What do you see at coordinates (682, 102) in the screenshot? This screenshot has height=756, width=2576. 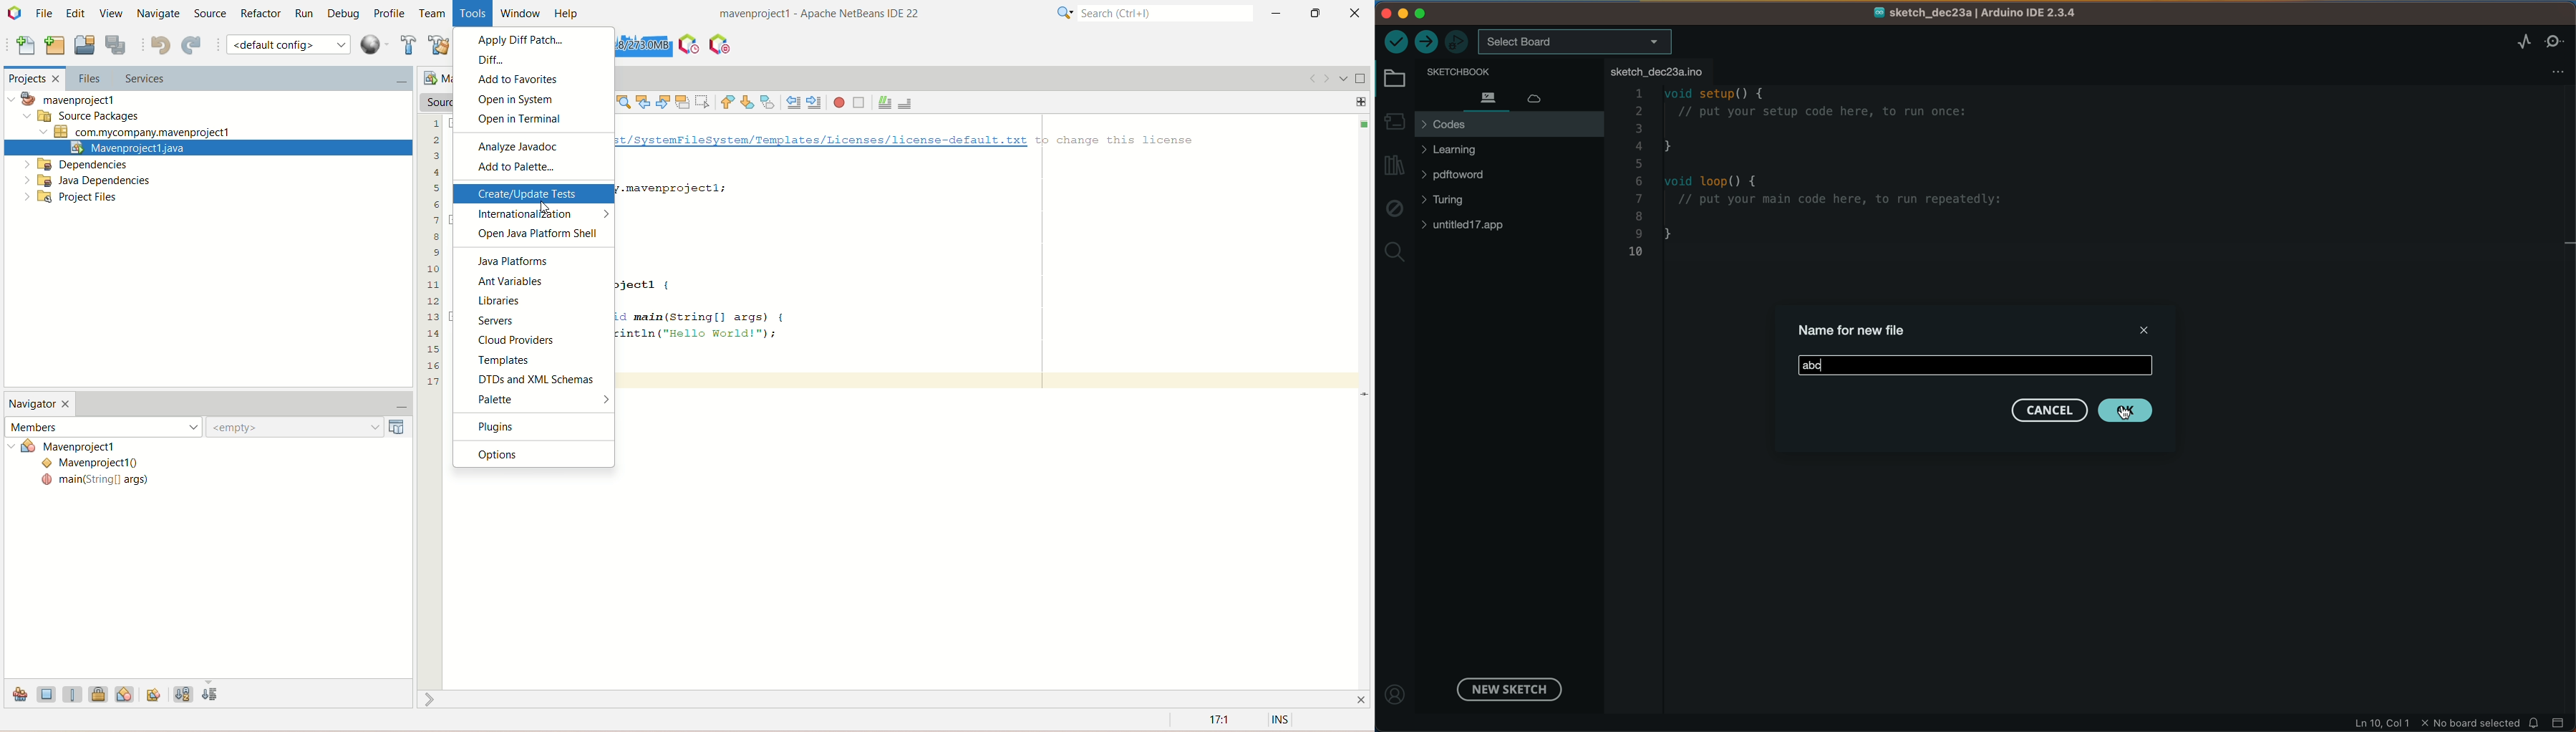 I see `toggle highlight search` at bounding box center [682, 102].